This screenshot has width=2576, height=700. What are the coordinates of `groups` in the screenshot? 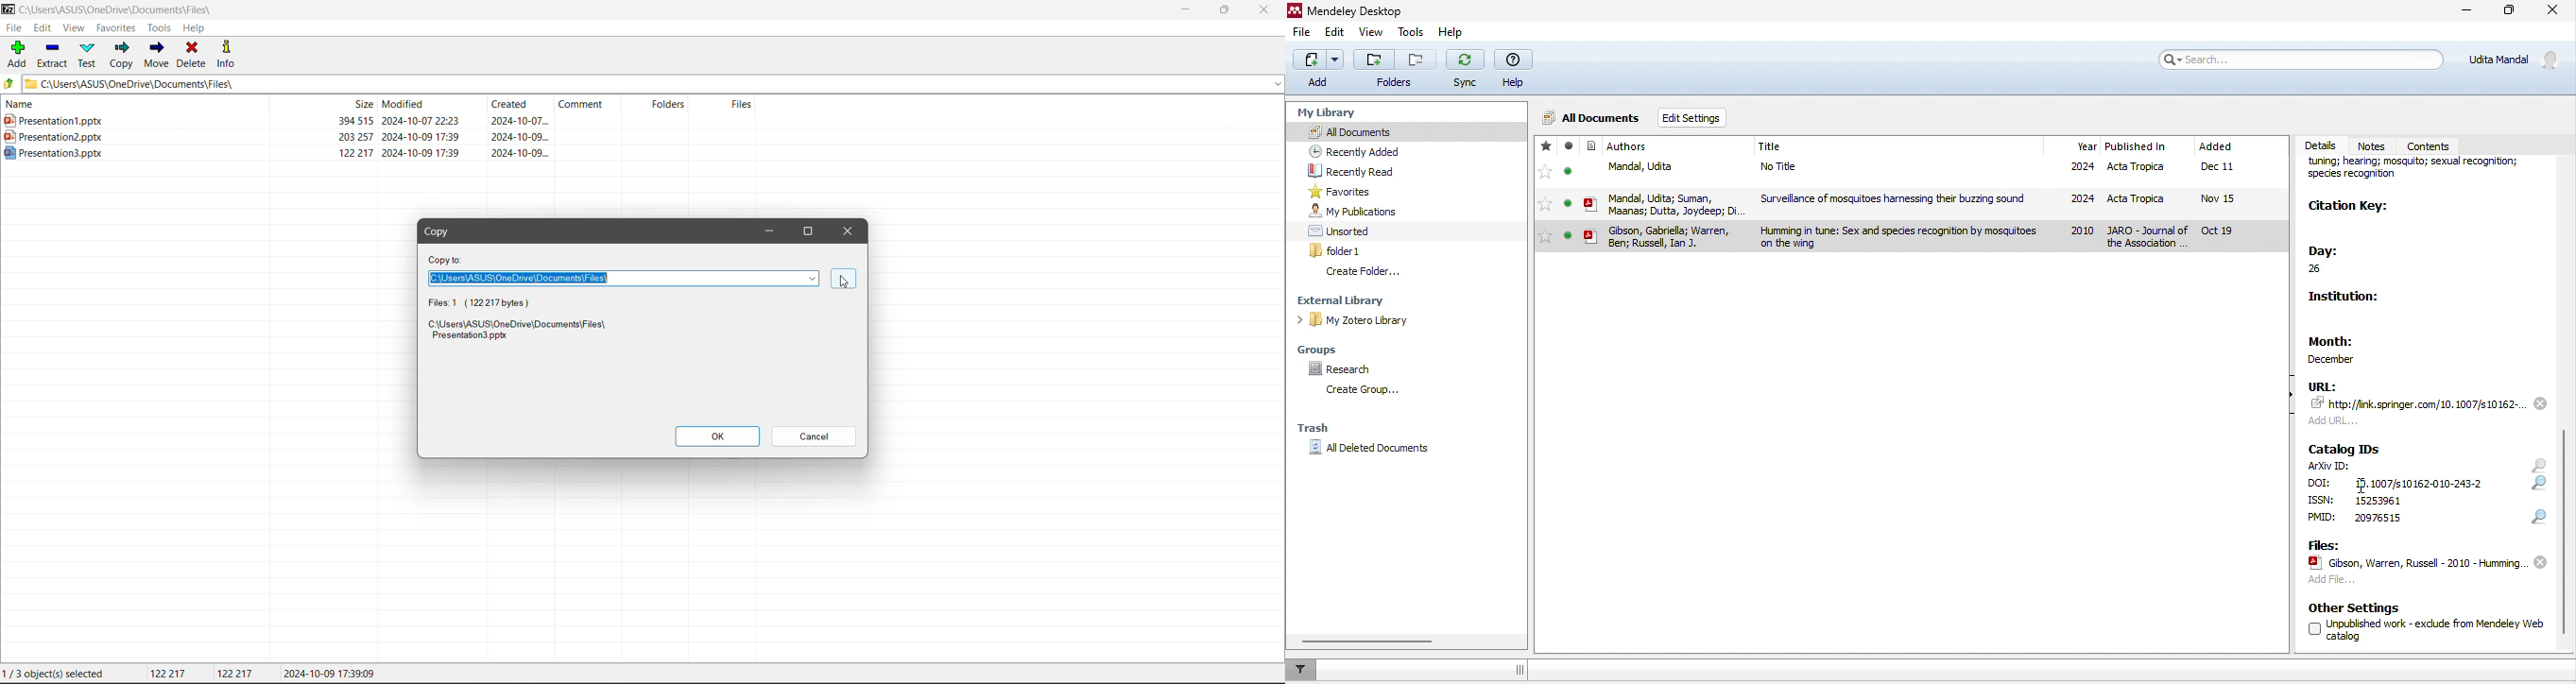 It's located at (1324, 348).